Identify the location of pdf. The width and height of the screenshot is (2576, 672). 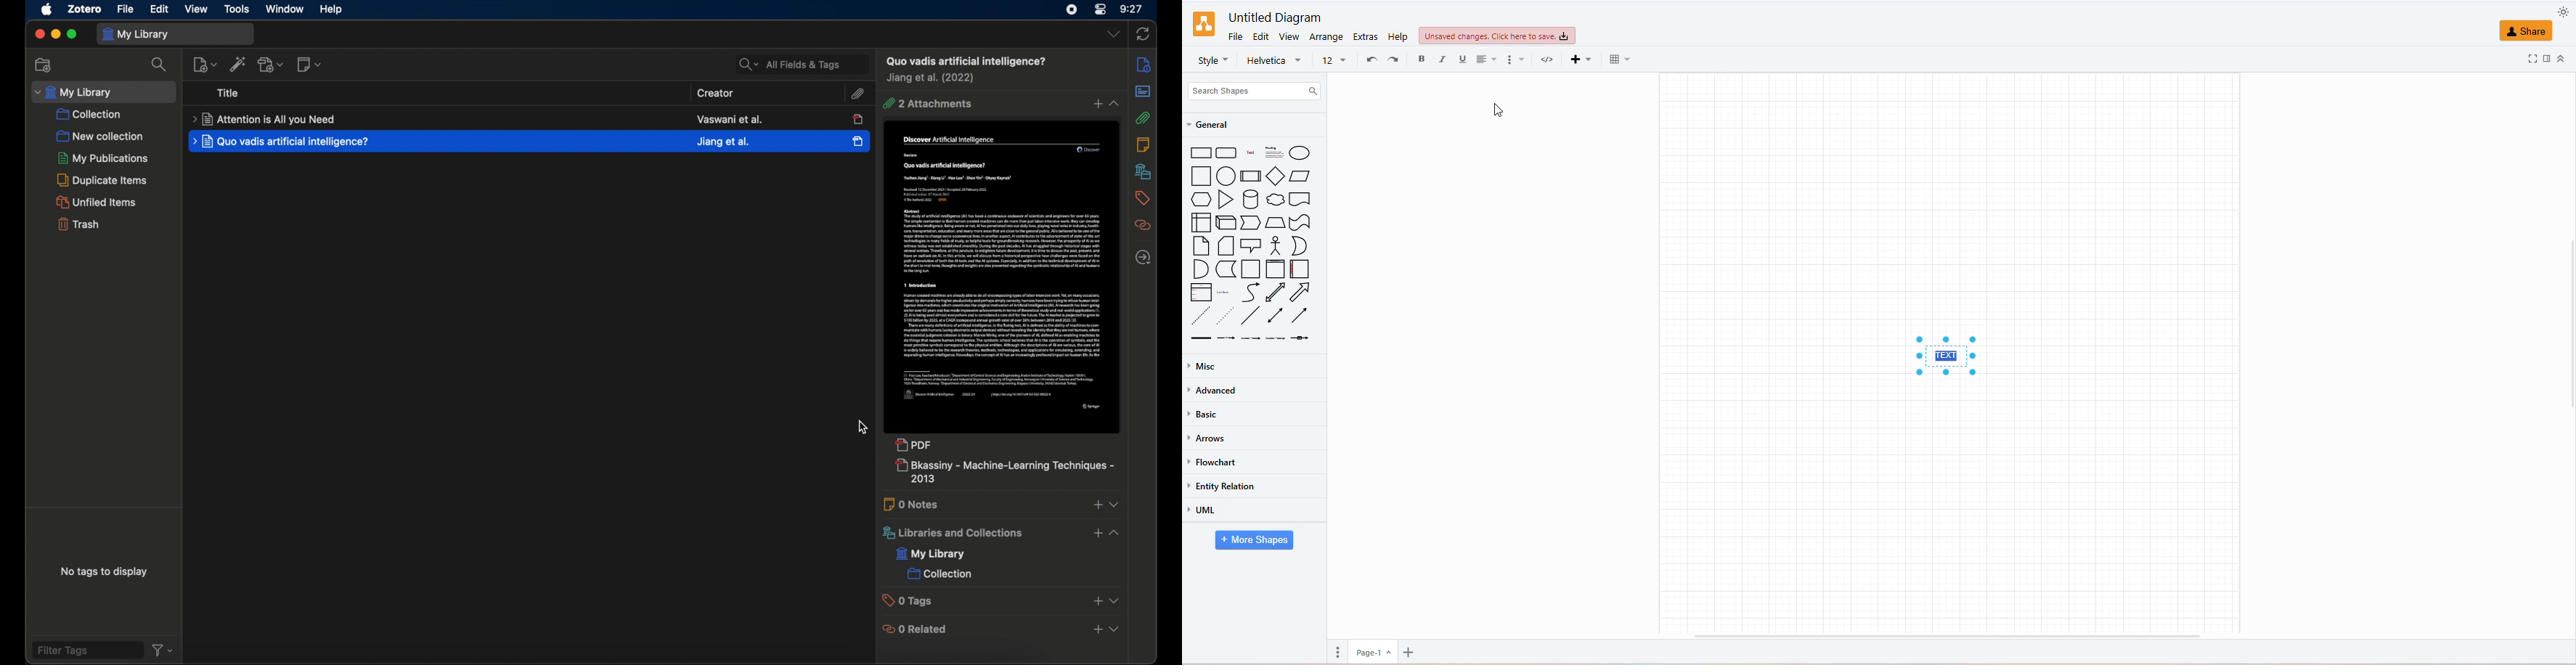
(914, 447).